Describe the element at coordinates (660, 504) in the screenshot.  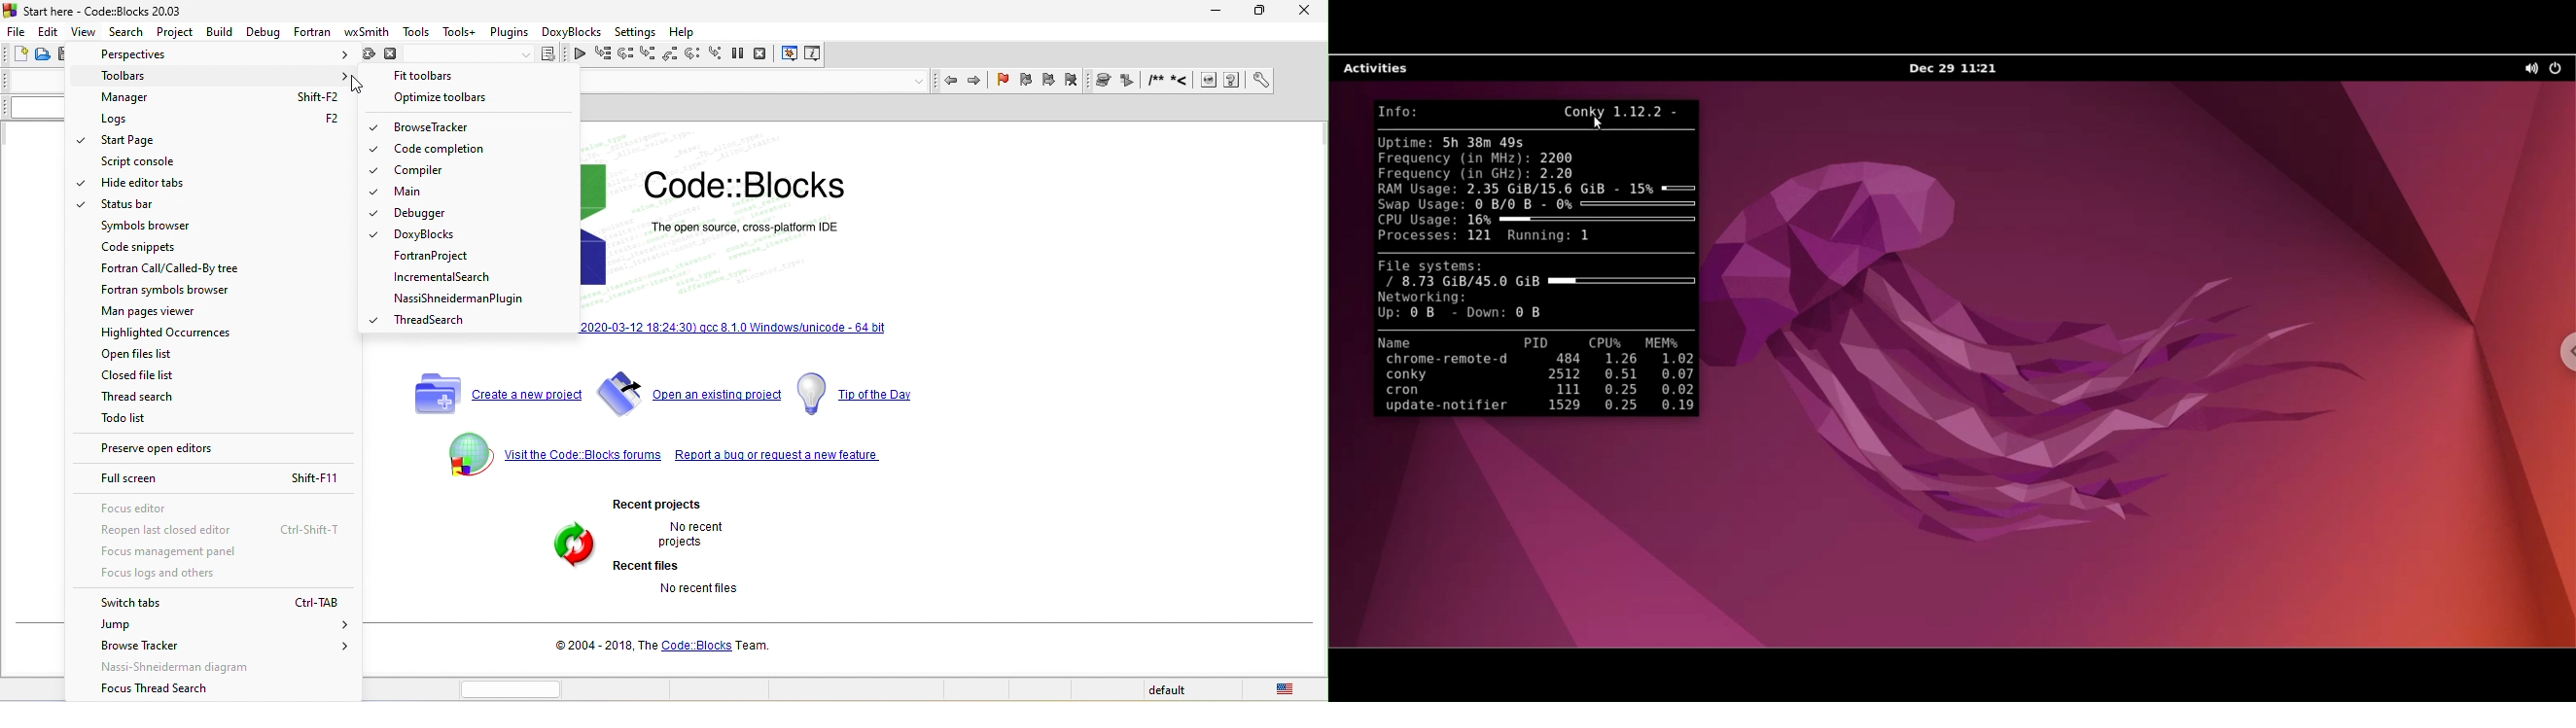
I see `recent projects` at that location.